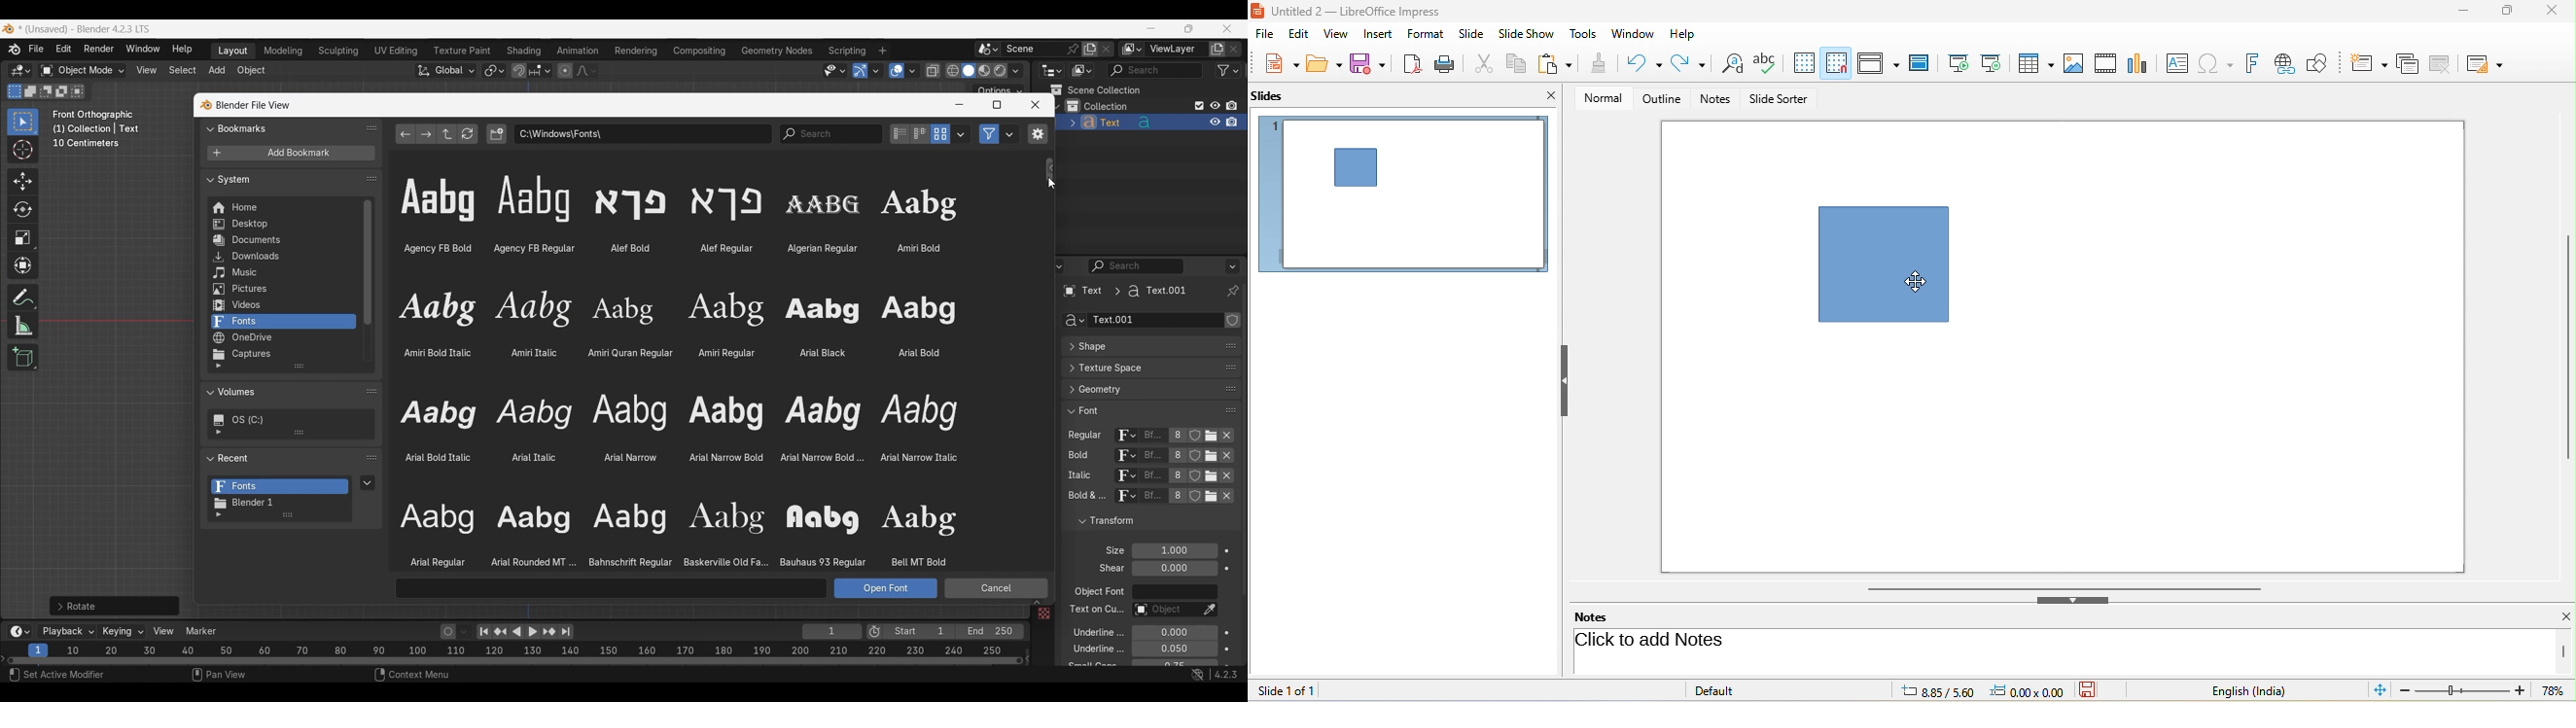  What do you see at coordinates (1152, 28) in the screenshot?
I see `Minimize` at bounding box center [1152, 28].